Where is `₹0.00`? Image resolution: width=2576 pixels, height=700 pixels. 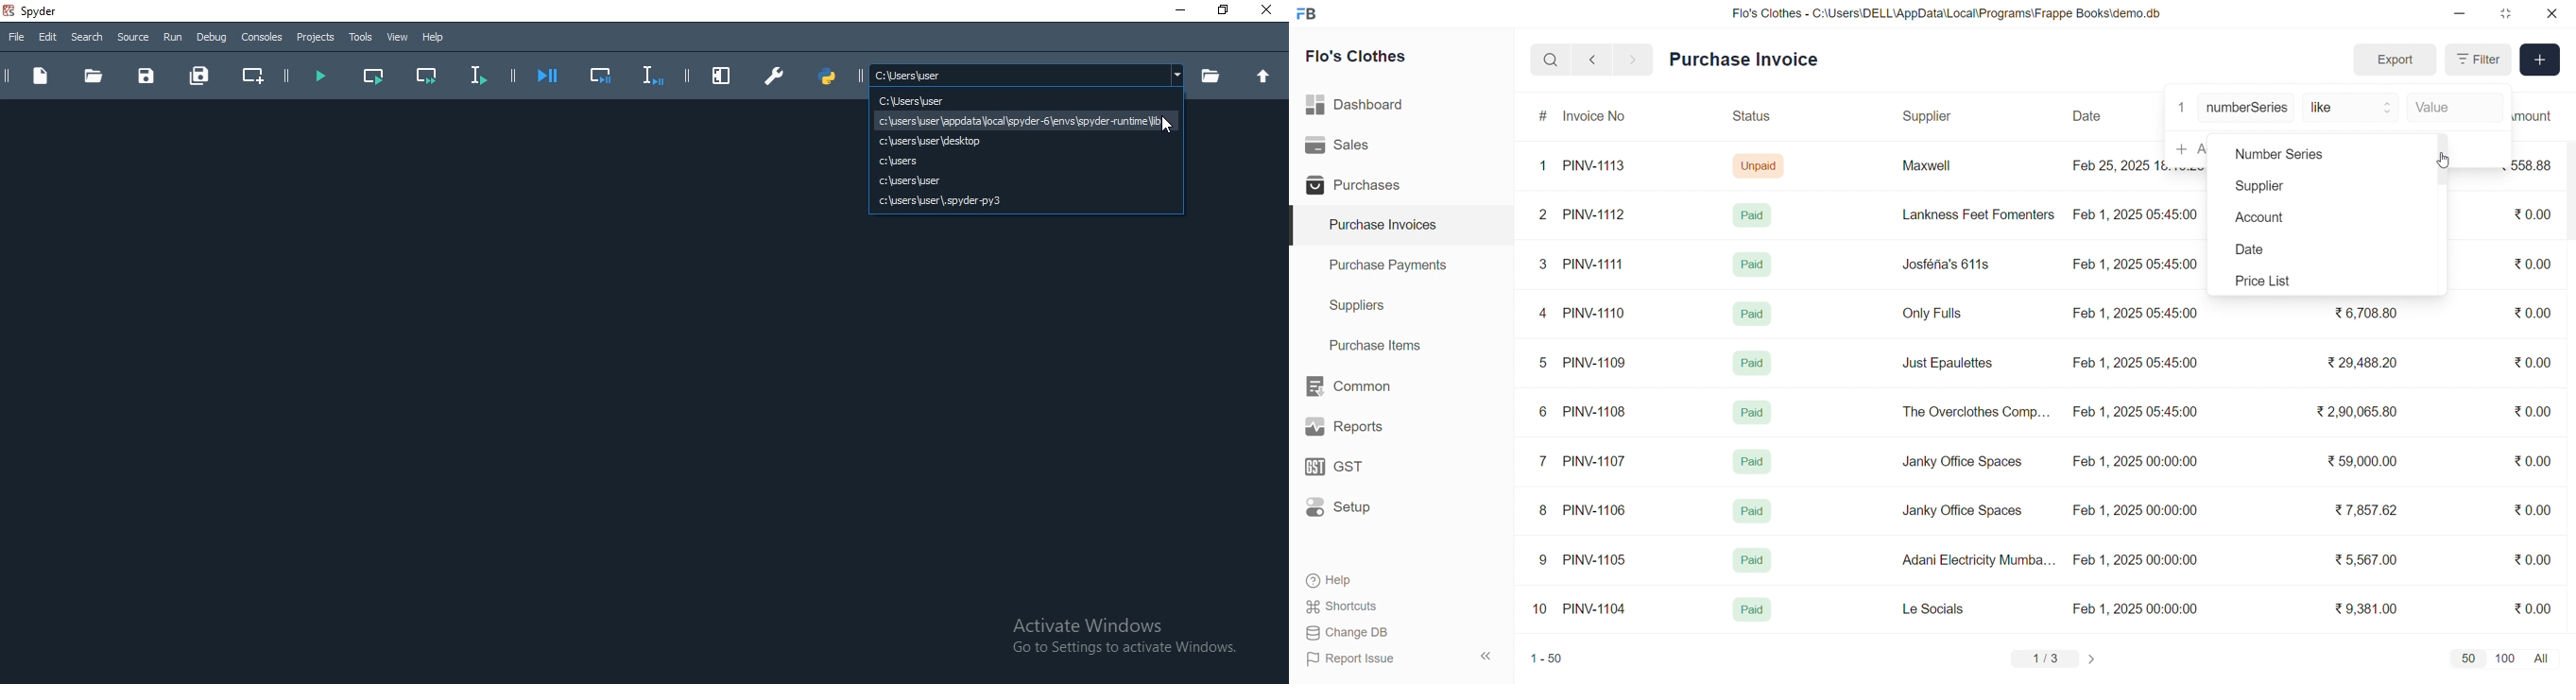
₹0.00 is located at coordinates (2533, 608).